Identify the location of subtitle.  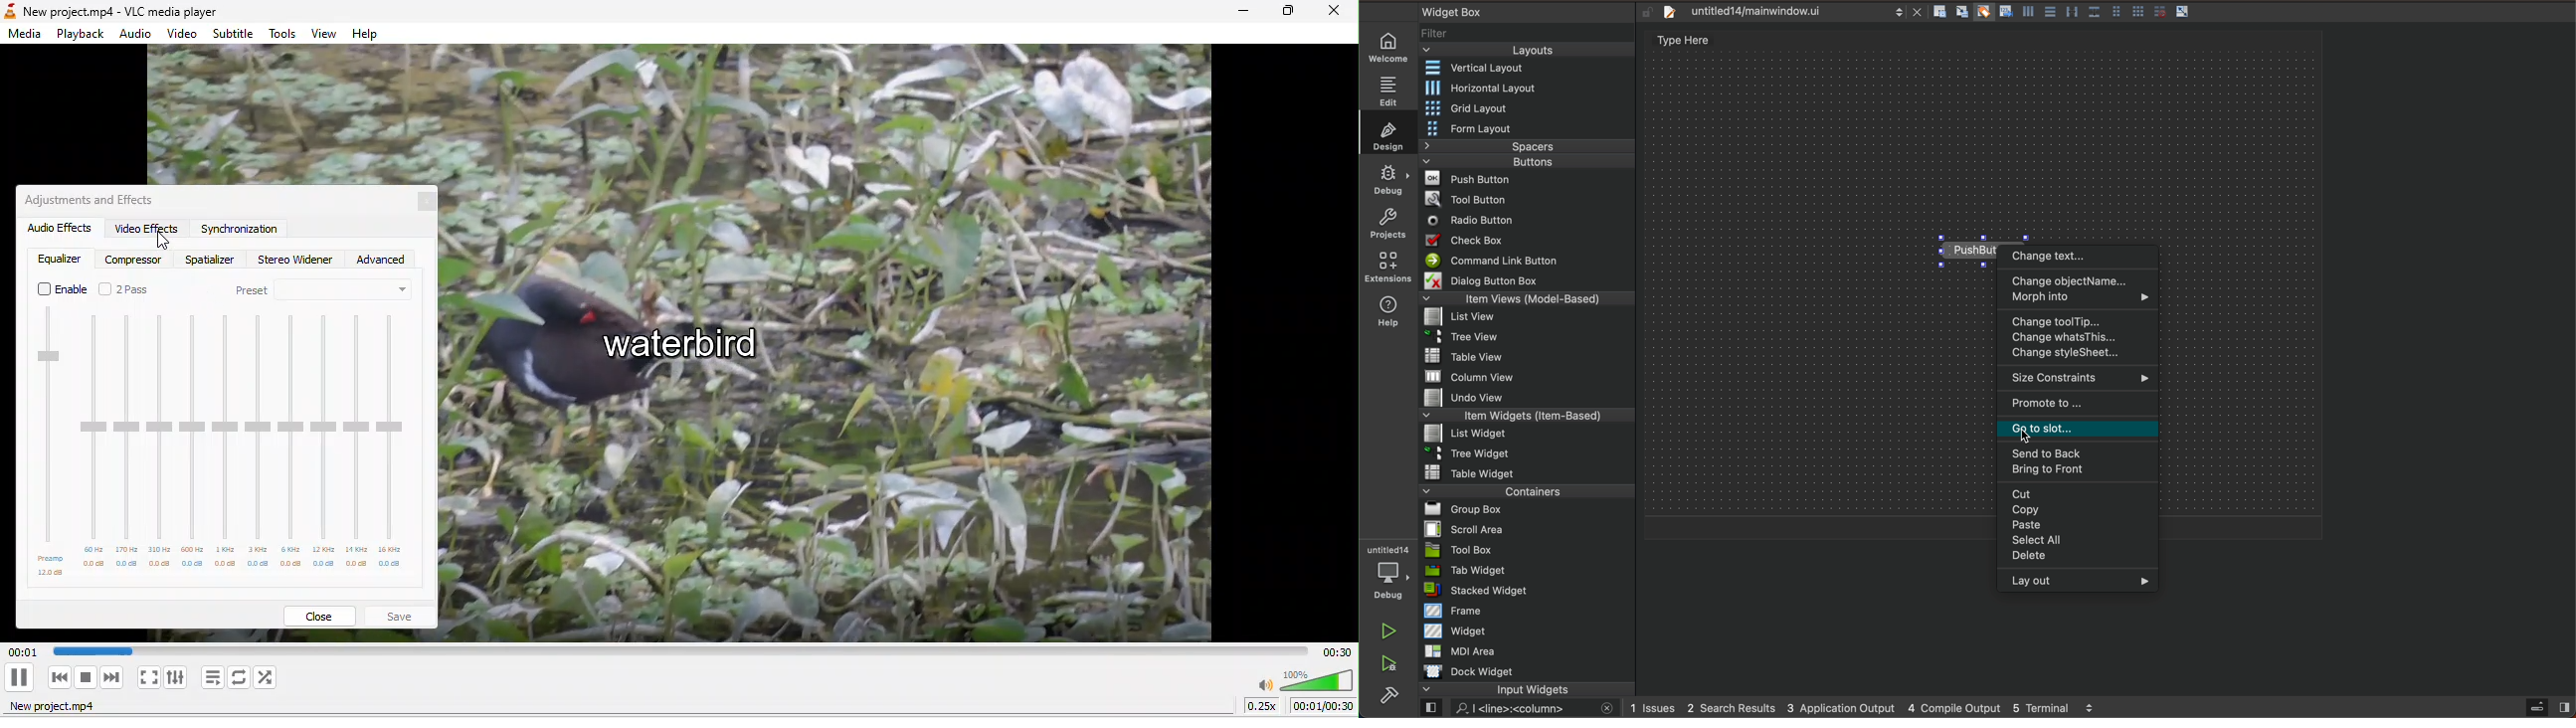
(236, 32).